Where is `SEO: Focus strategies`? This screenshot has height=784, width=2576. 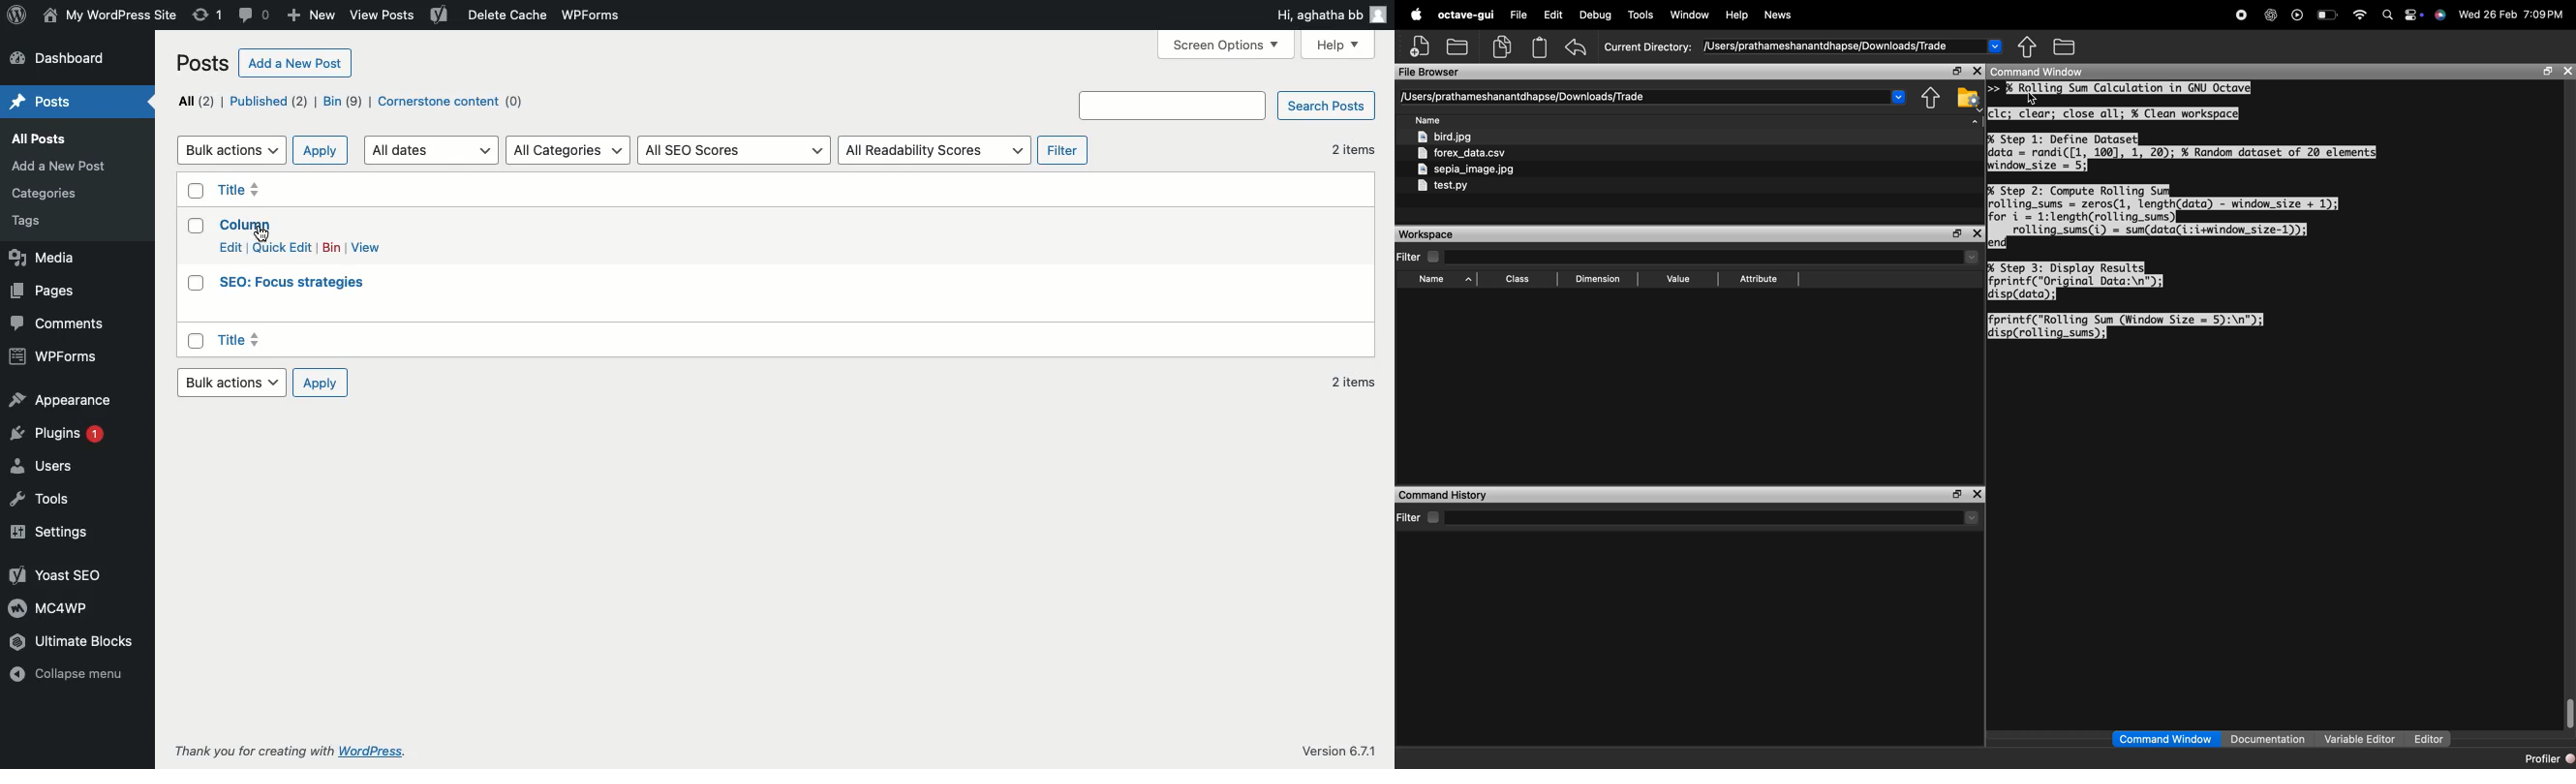
SEO: Focus strategies is located at coordinates (299, 284).